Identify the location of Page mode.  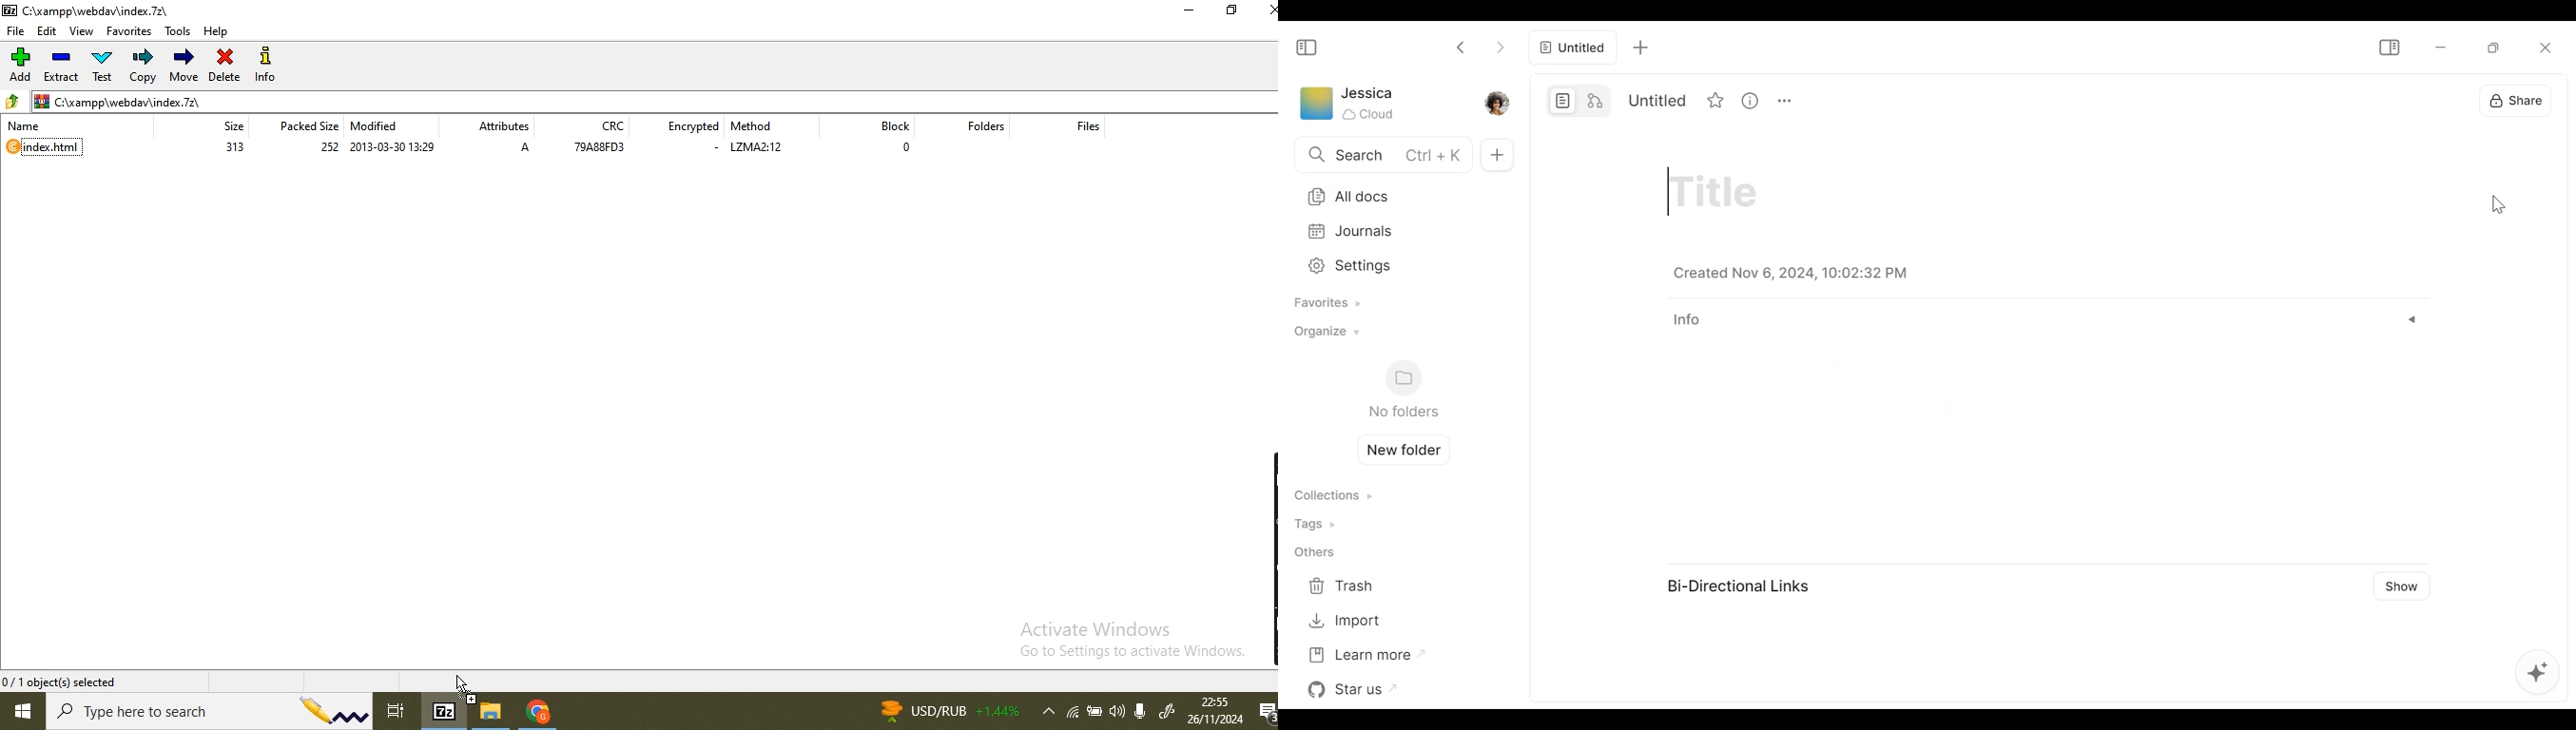
(1563, 100).